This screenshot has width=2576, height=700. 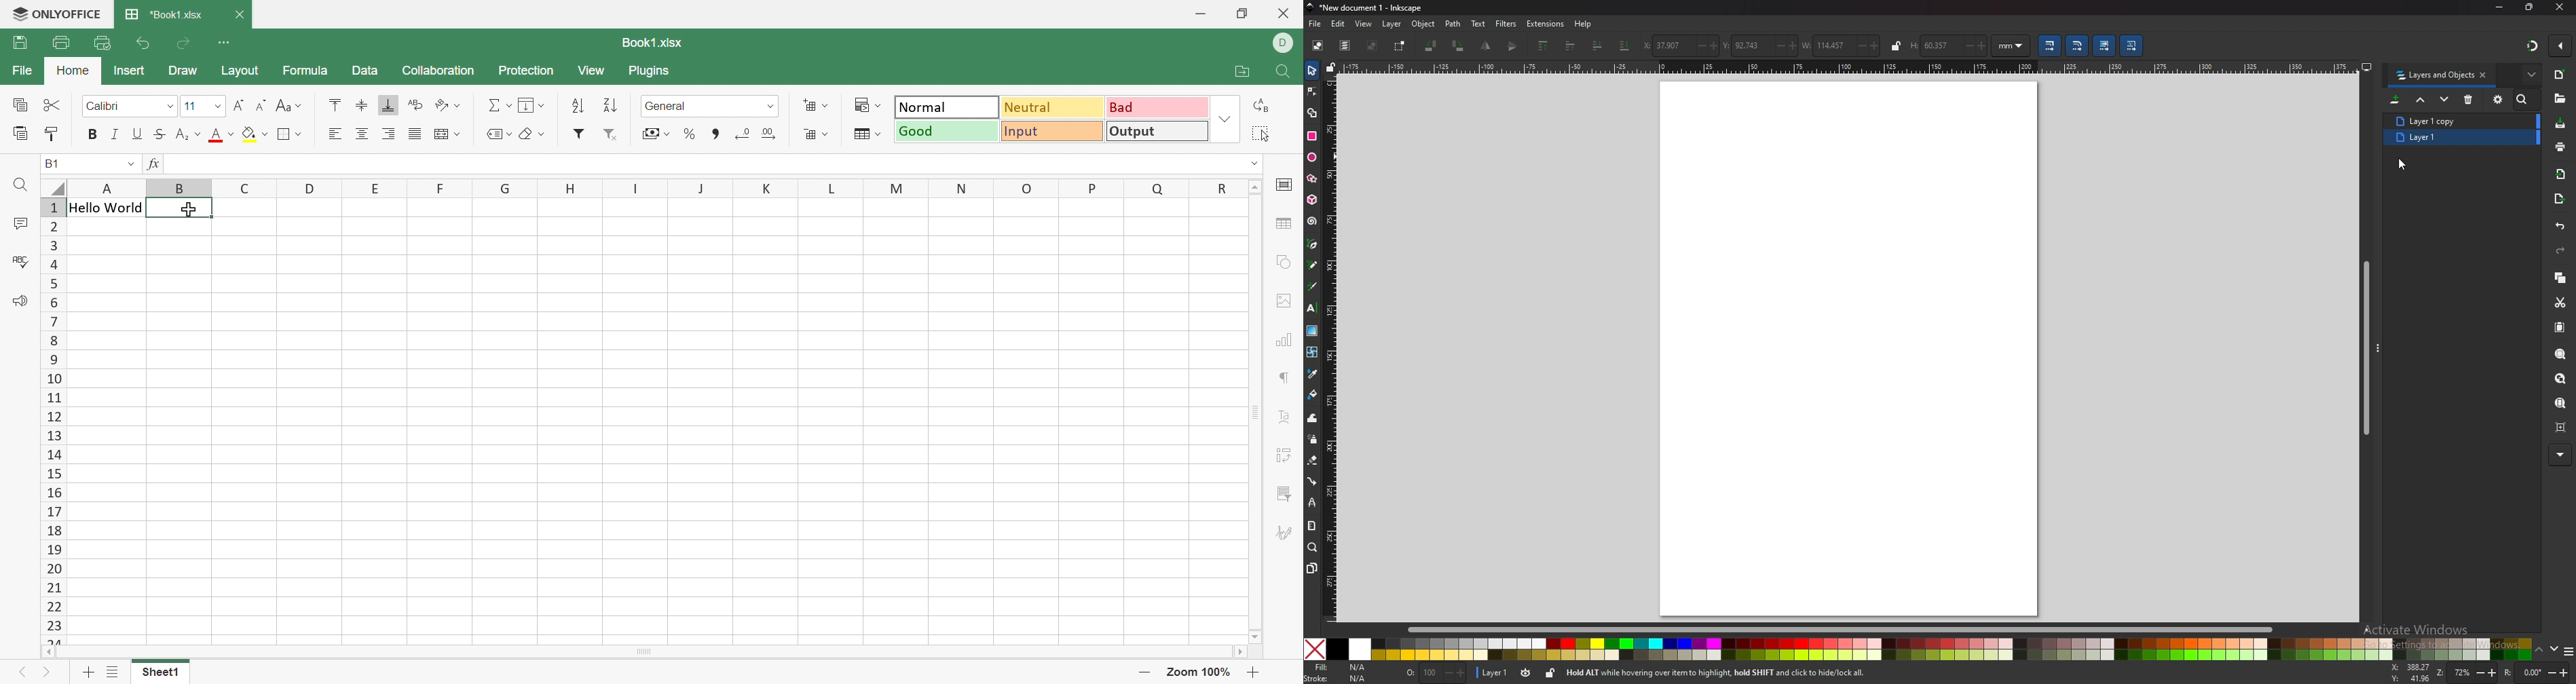 I want to click on toggle selection box, so click(x=1399, y=46).